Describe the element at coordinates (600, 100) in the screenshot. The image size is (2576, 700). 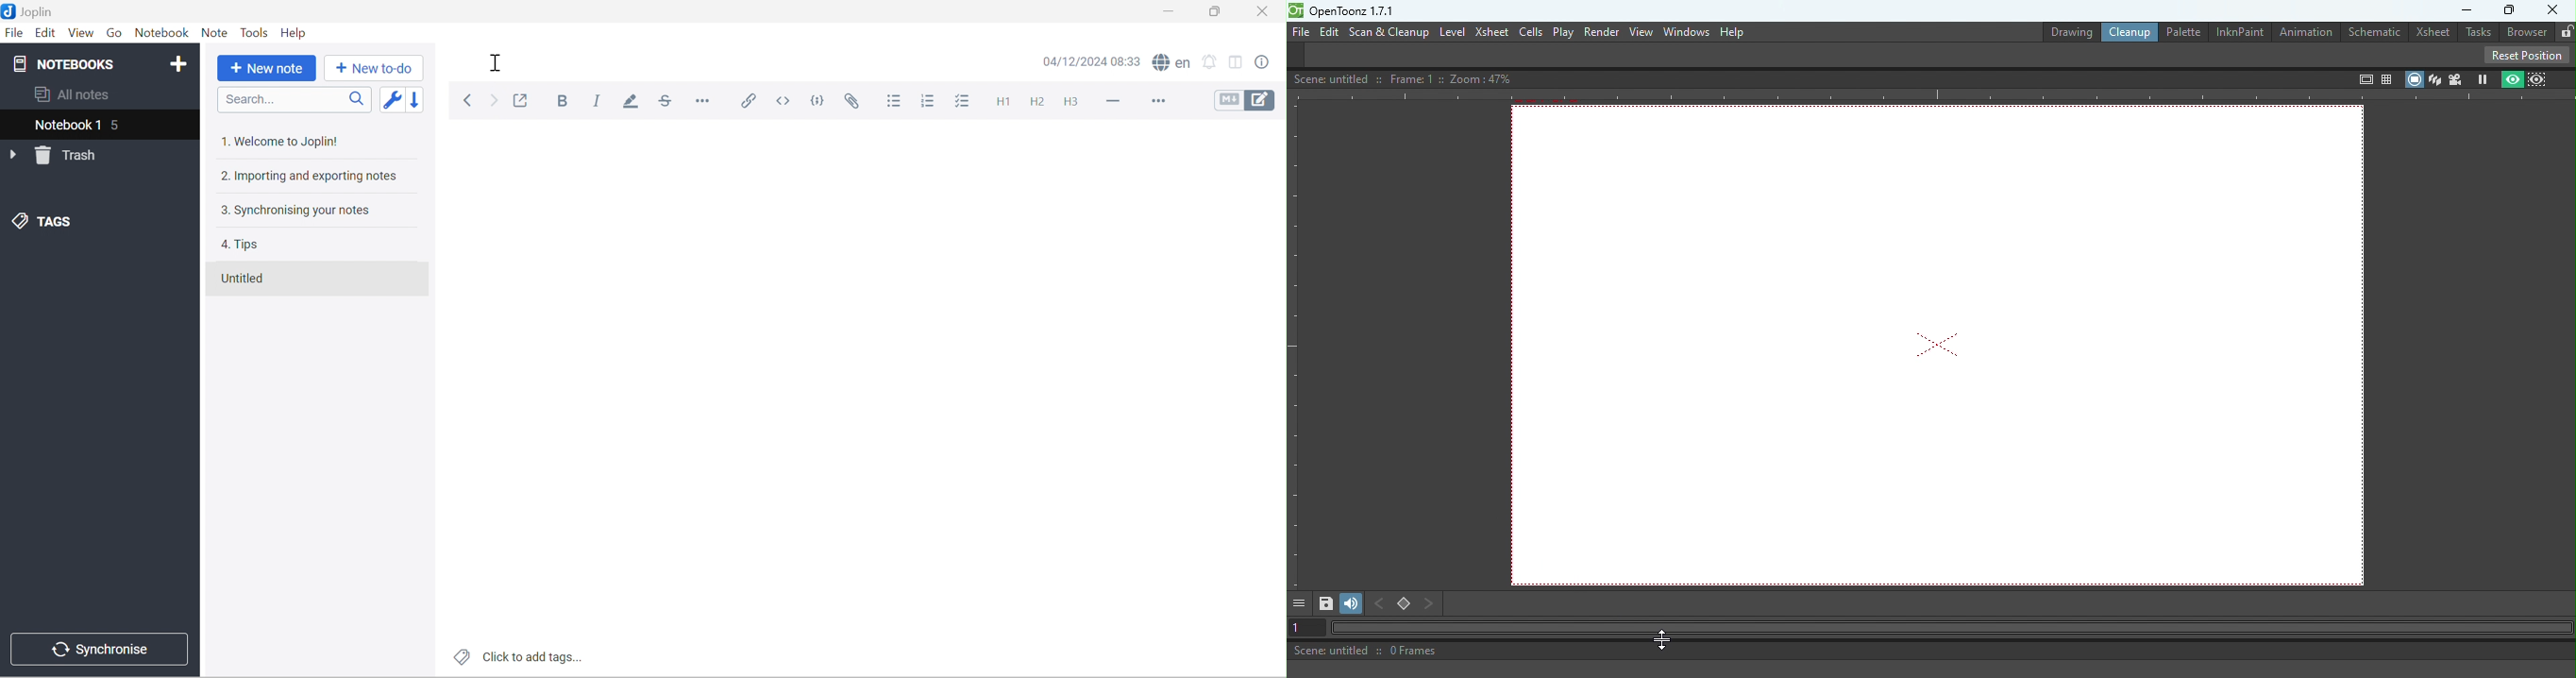
I see `Italic` at that location.